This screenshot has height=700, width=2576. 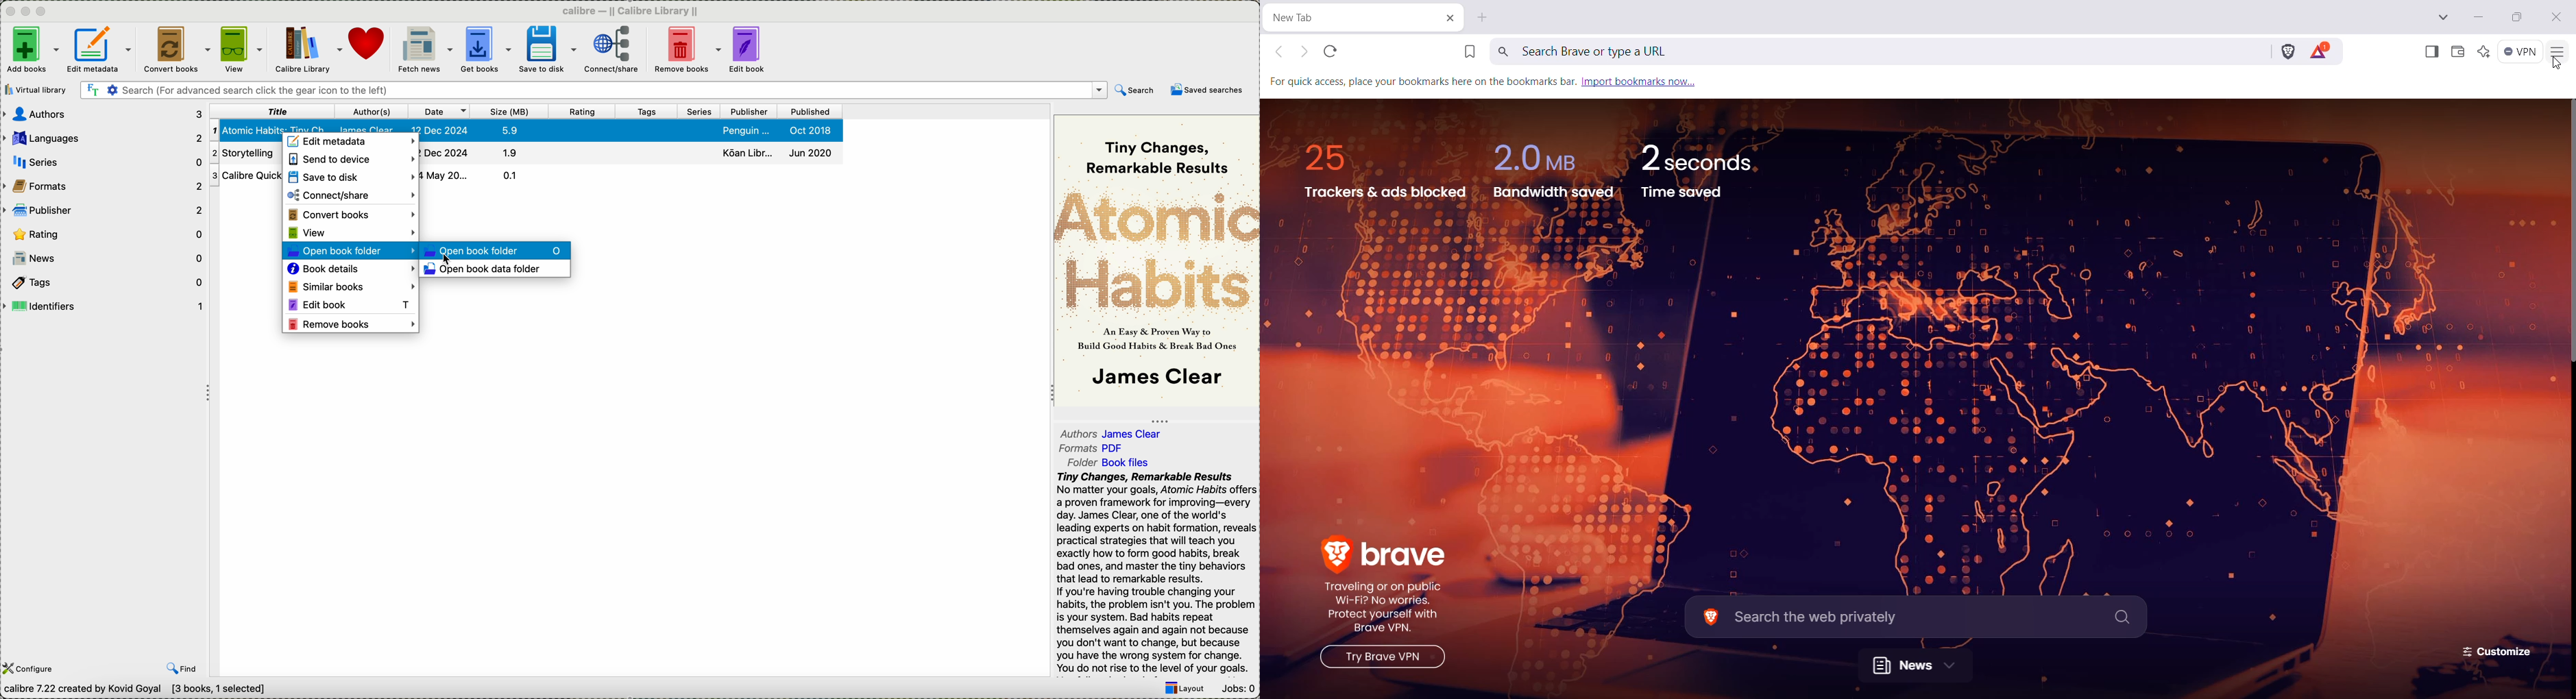 I want to click on title, so click(x=272, y=111).